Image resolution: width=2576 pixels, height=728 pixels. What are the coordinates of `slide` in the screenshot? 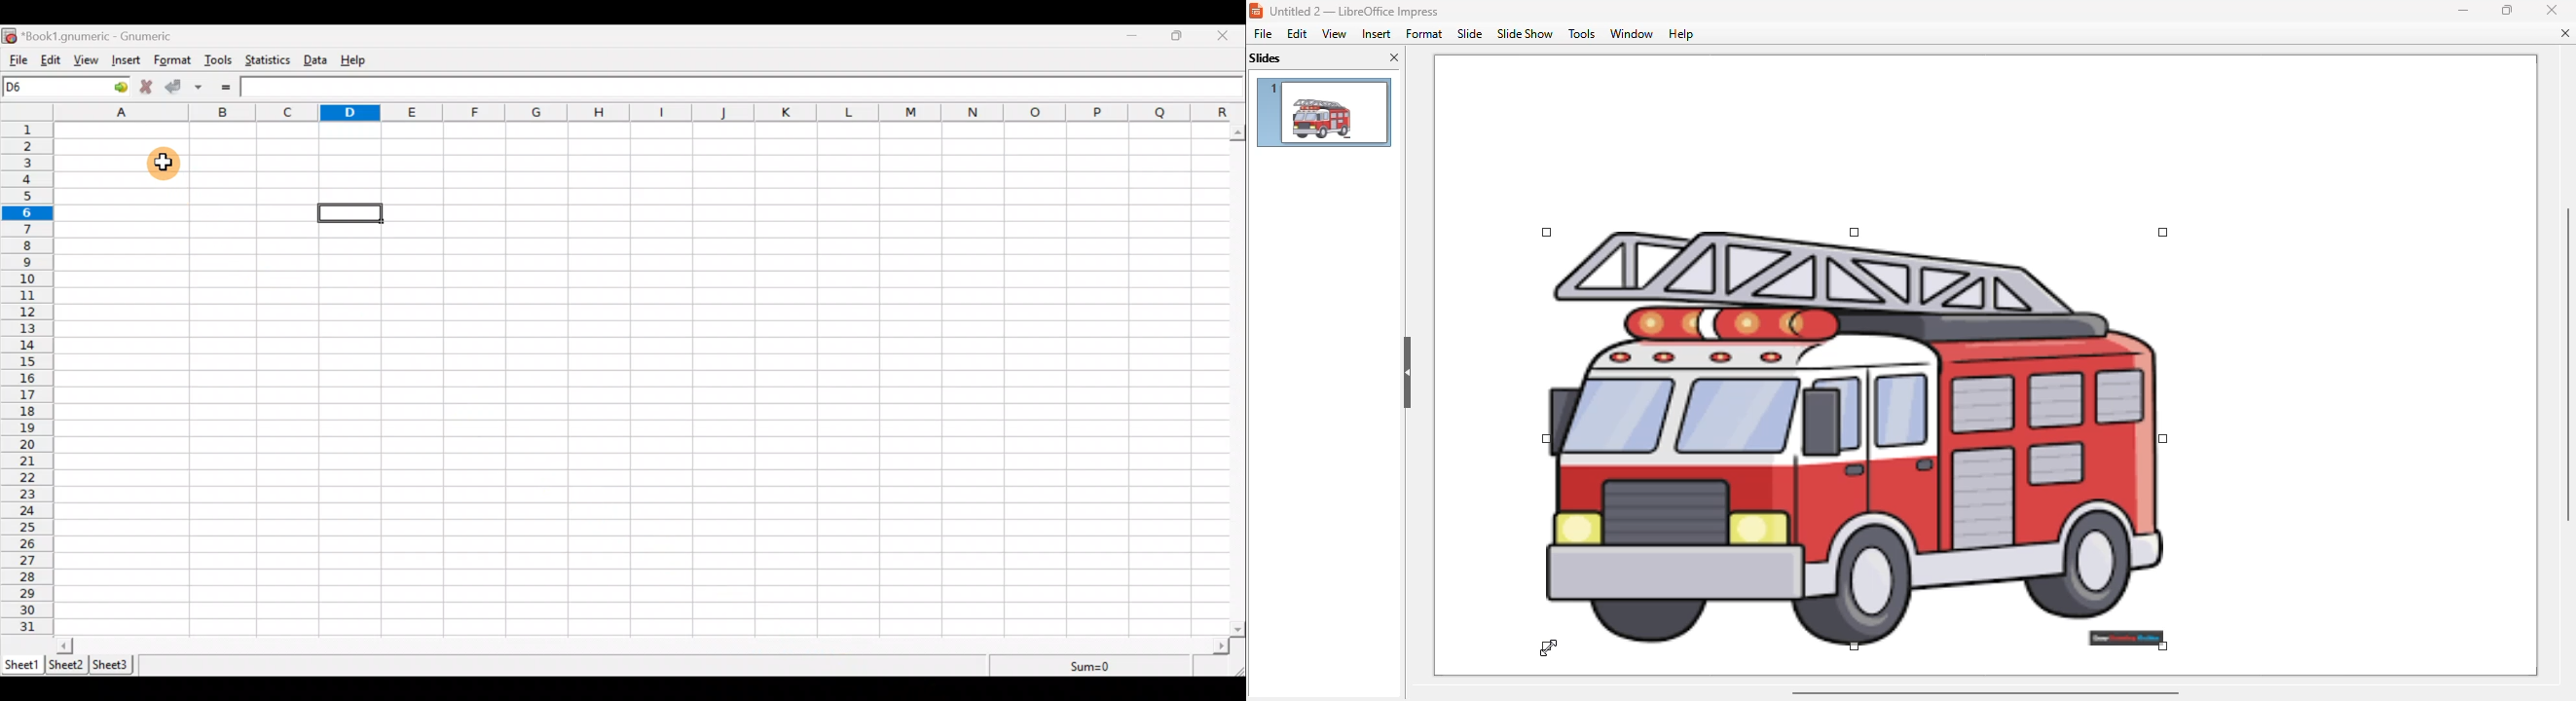 It's located at (1471, 34).